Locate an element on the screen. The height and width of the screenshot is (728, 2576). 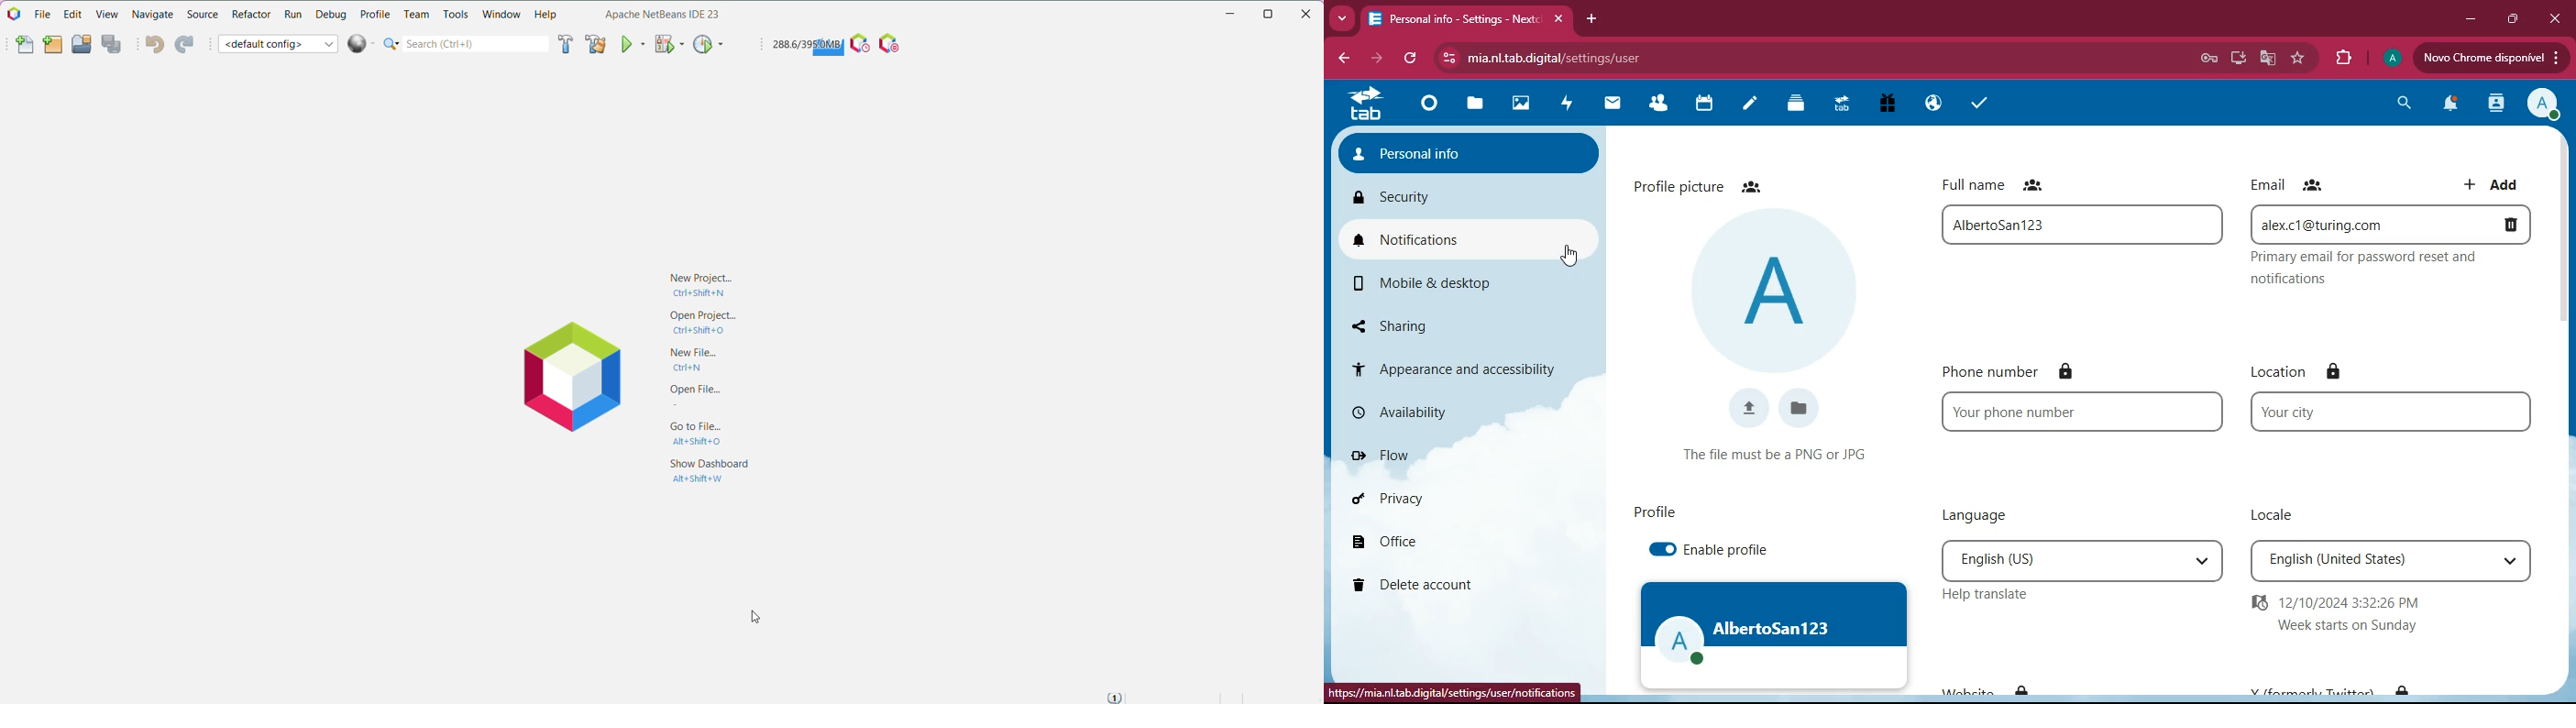
layers is located at coordinates (1791, 105).